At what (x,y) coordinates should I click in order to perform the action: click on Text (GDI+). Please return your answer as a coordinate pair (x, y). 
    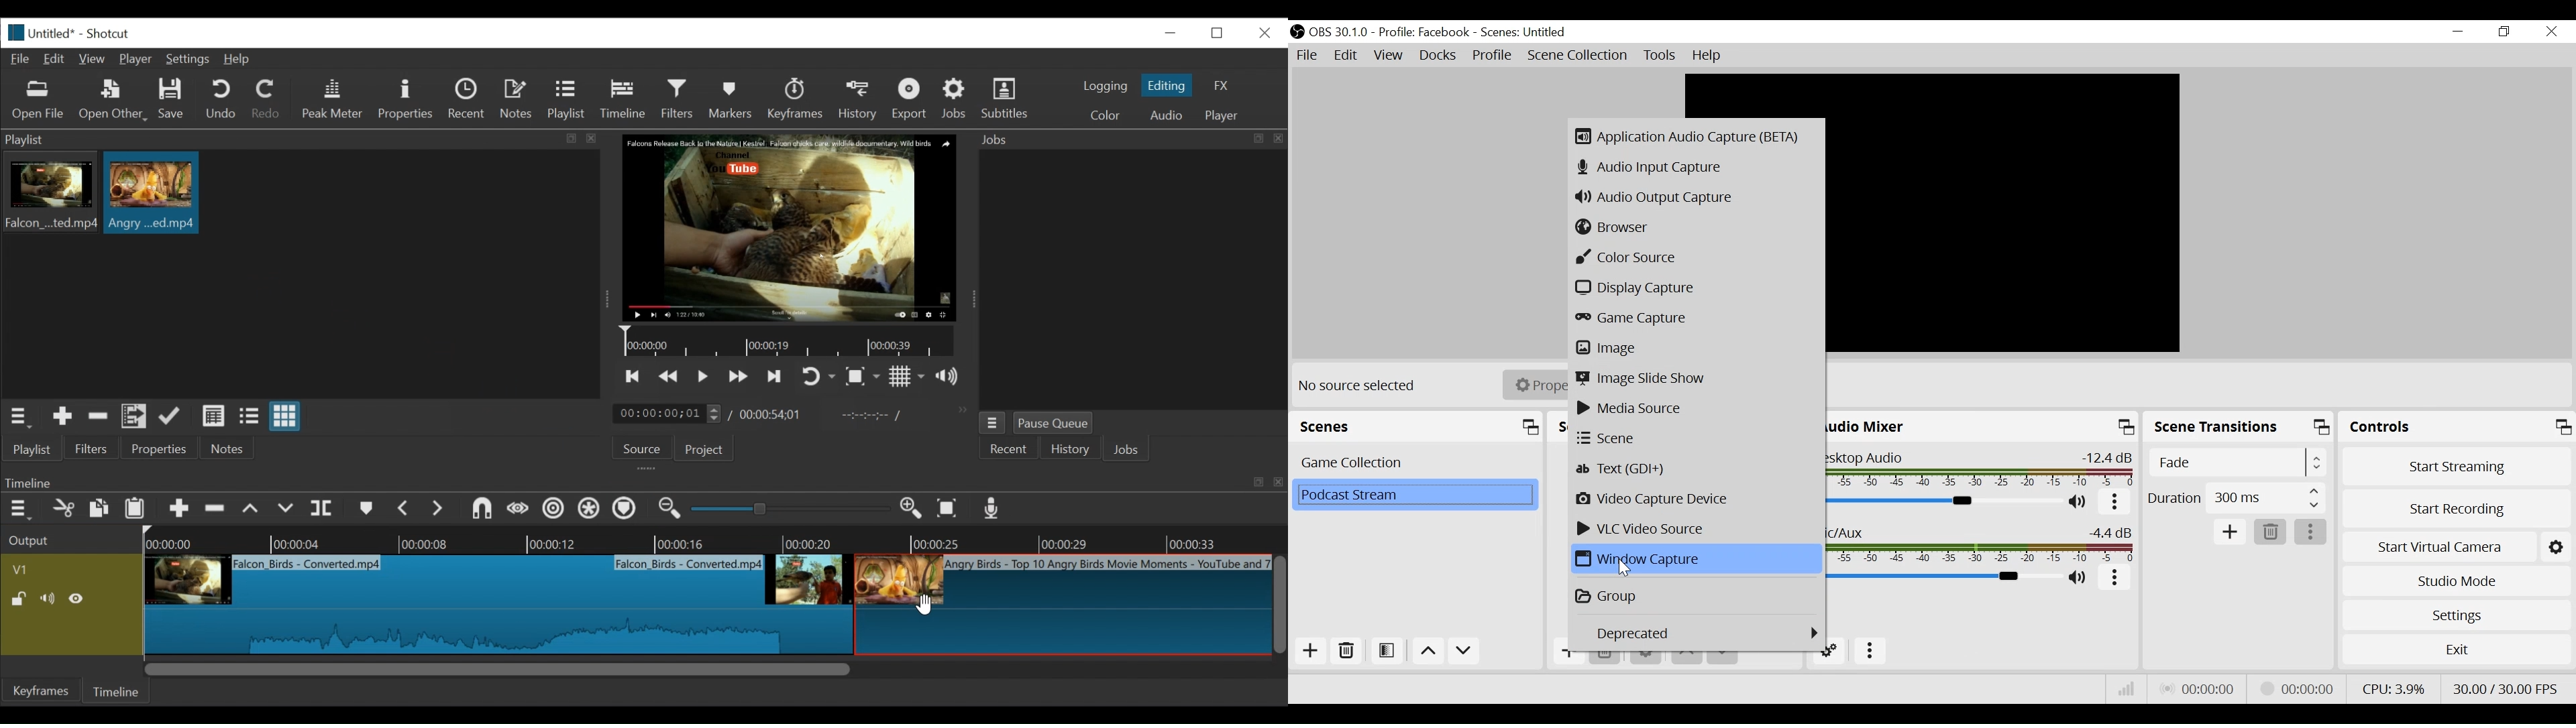
    Looking at the image, I should click on (1698, 468).